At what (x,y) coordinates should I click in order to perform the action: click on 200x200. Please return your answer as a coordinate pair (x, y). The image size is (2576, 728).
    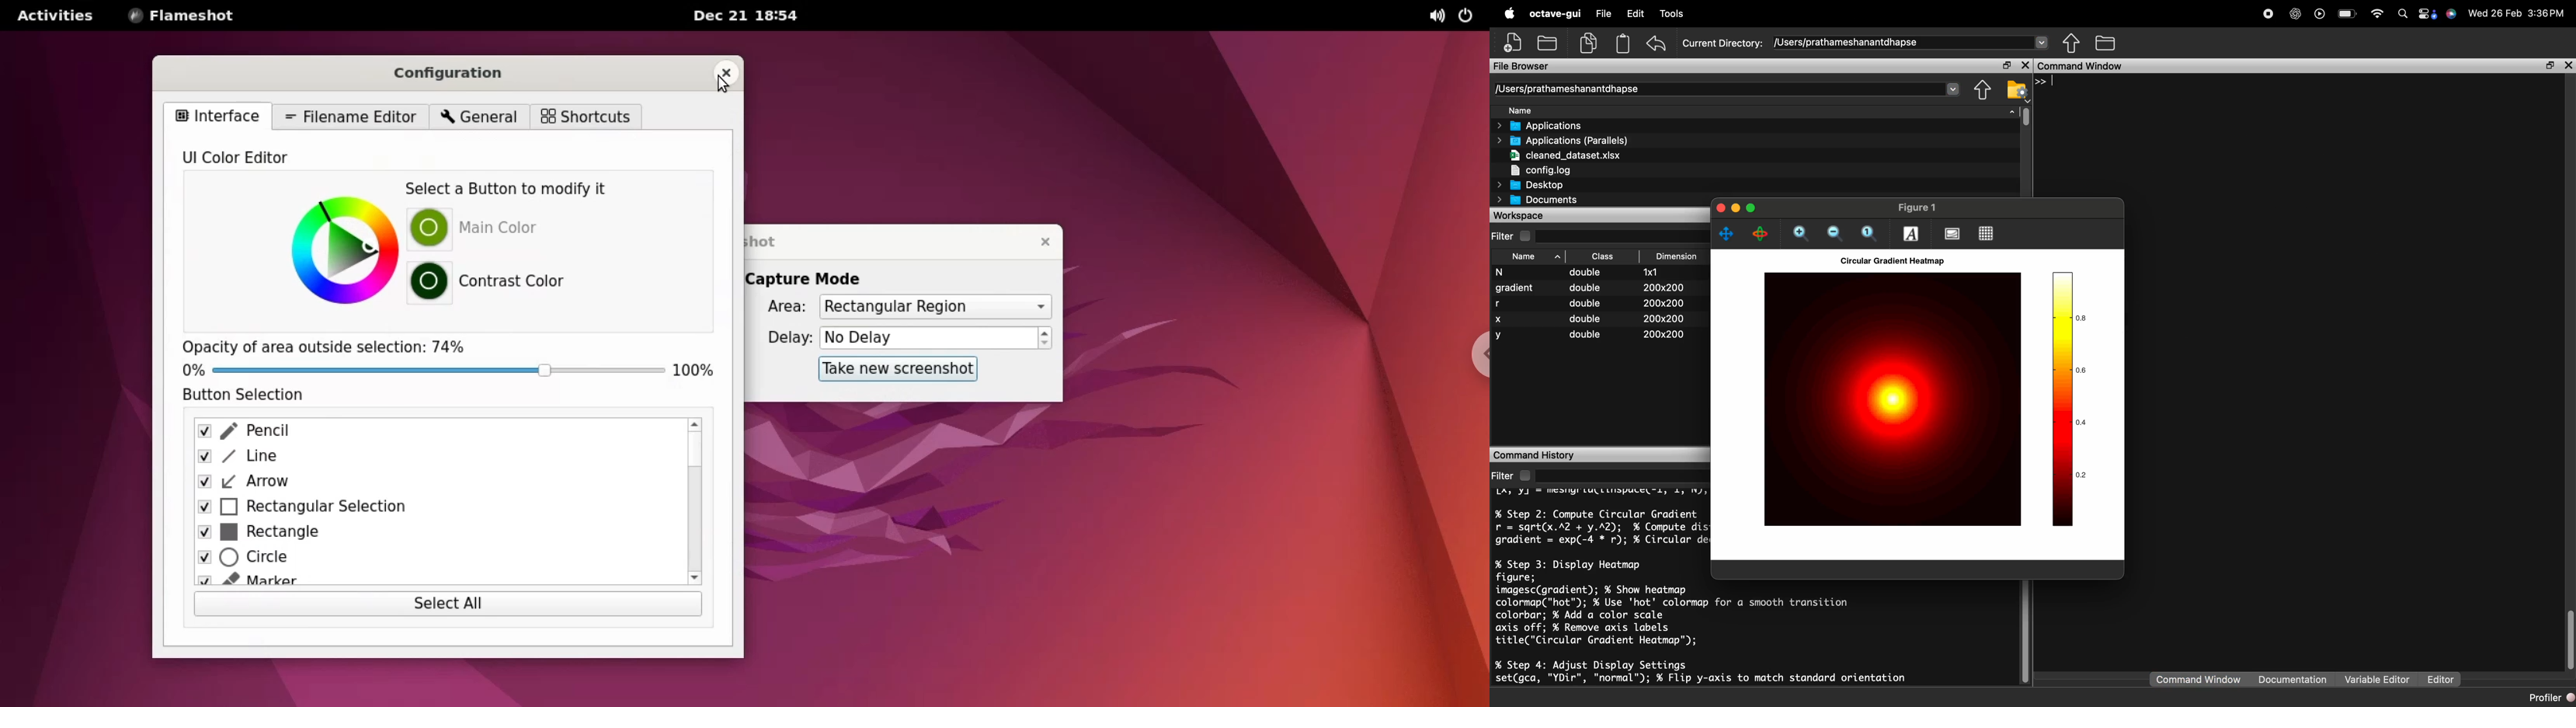
    Looking at the image, I should click on (1663, 334).